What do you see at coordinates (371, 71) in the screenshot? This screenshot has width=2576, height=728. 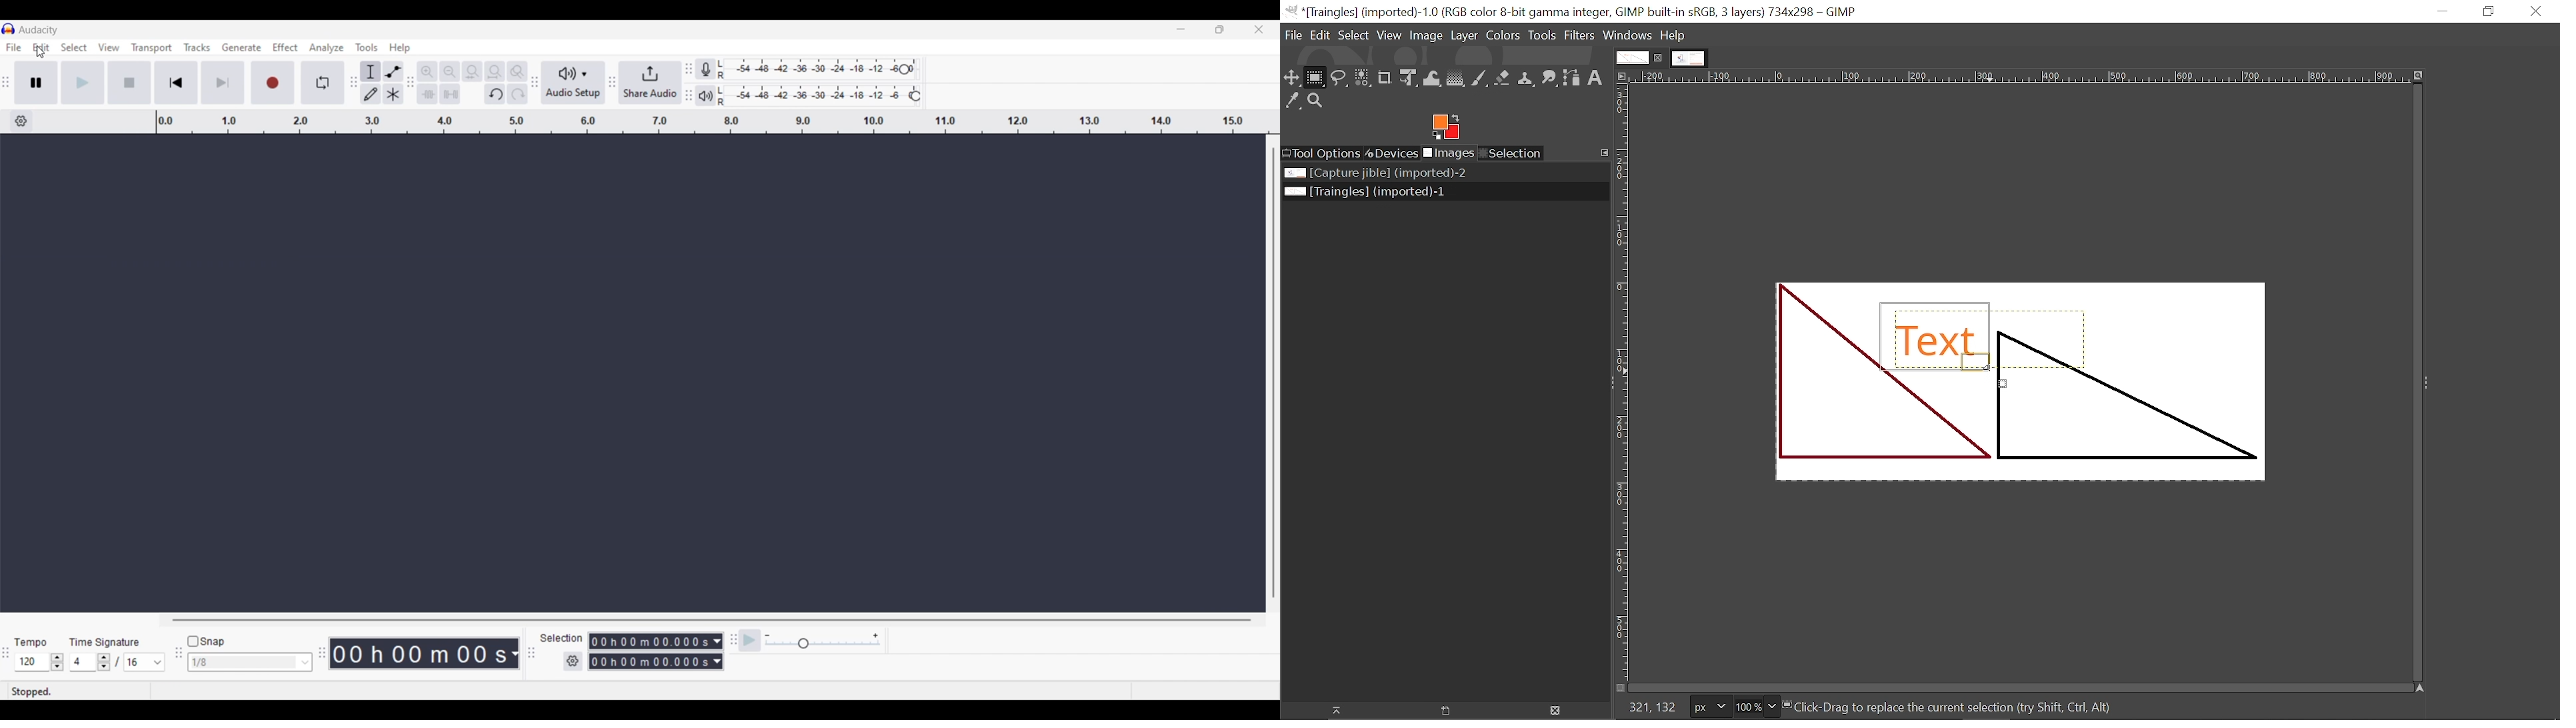 I see `Selection tool` at bounding box center [371, 71].